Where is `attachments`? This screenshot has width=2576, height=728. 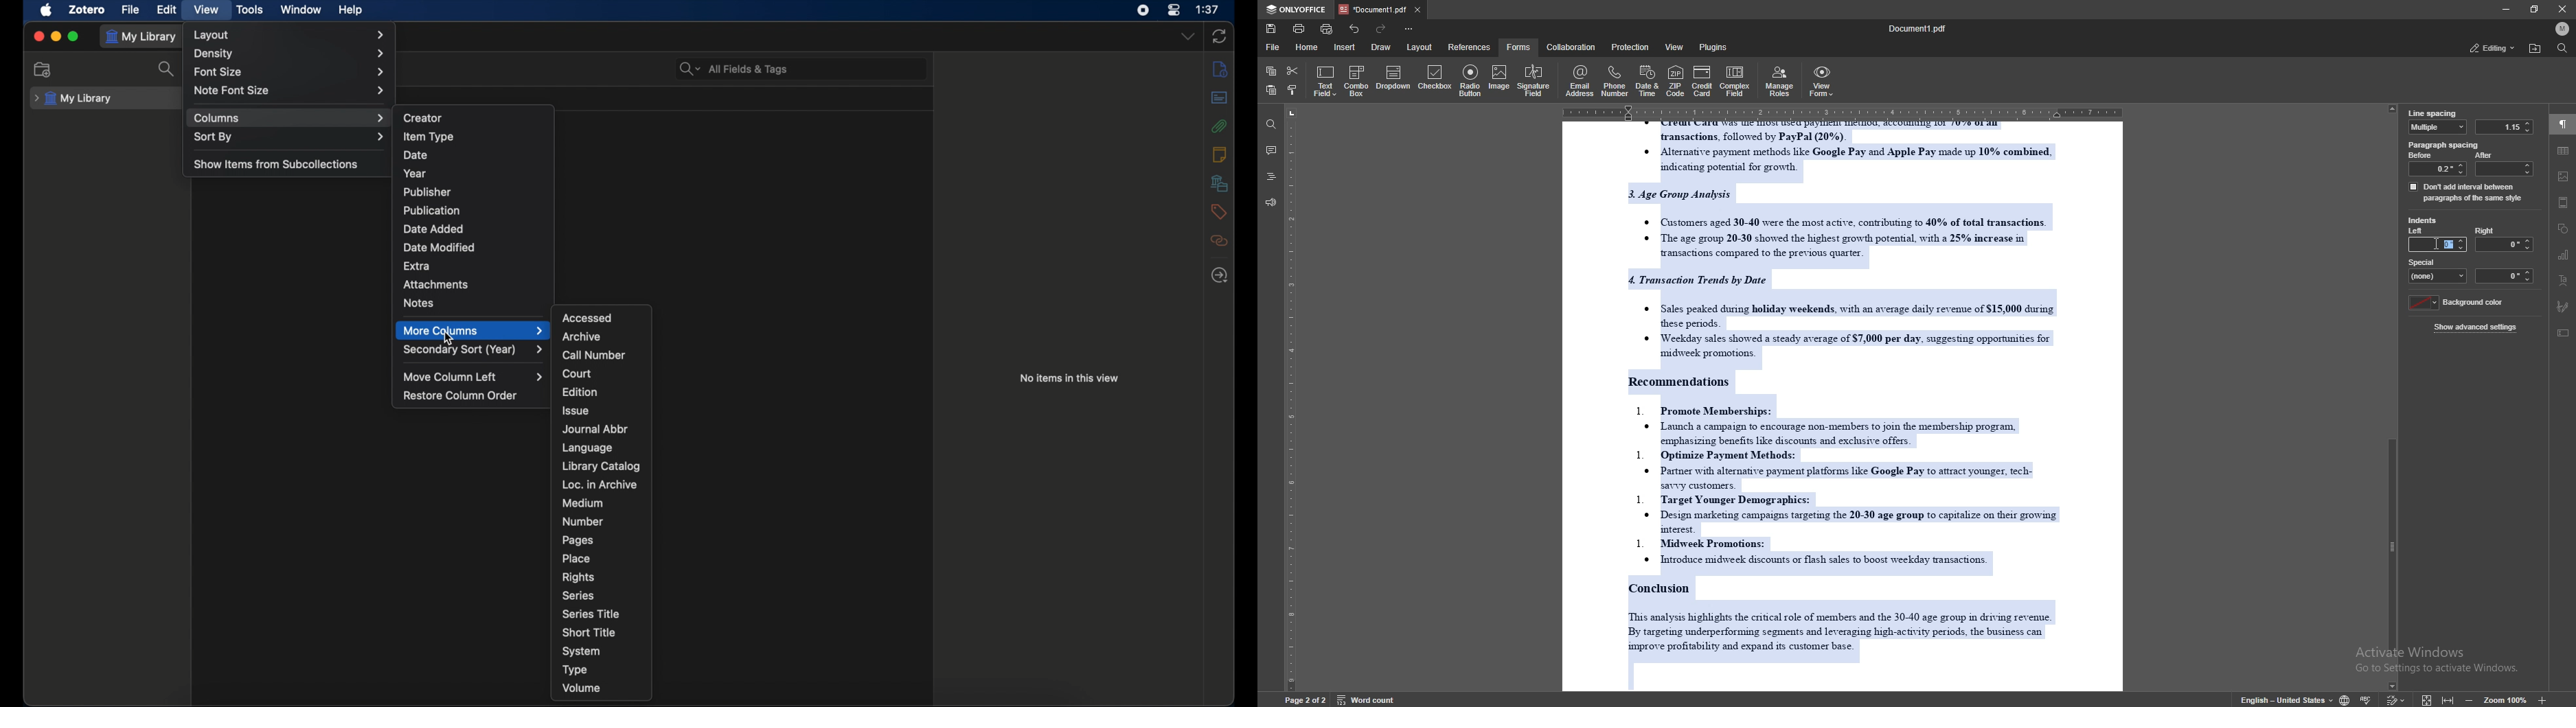
attachments is located at coordinates (437, 285).